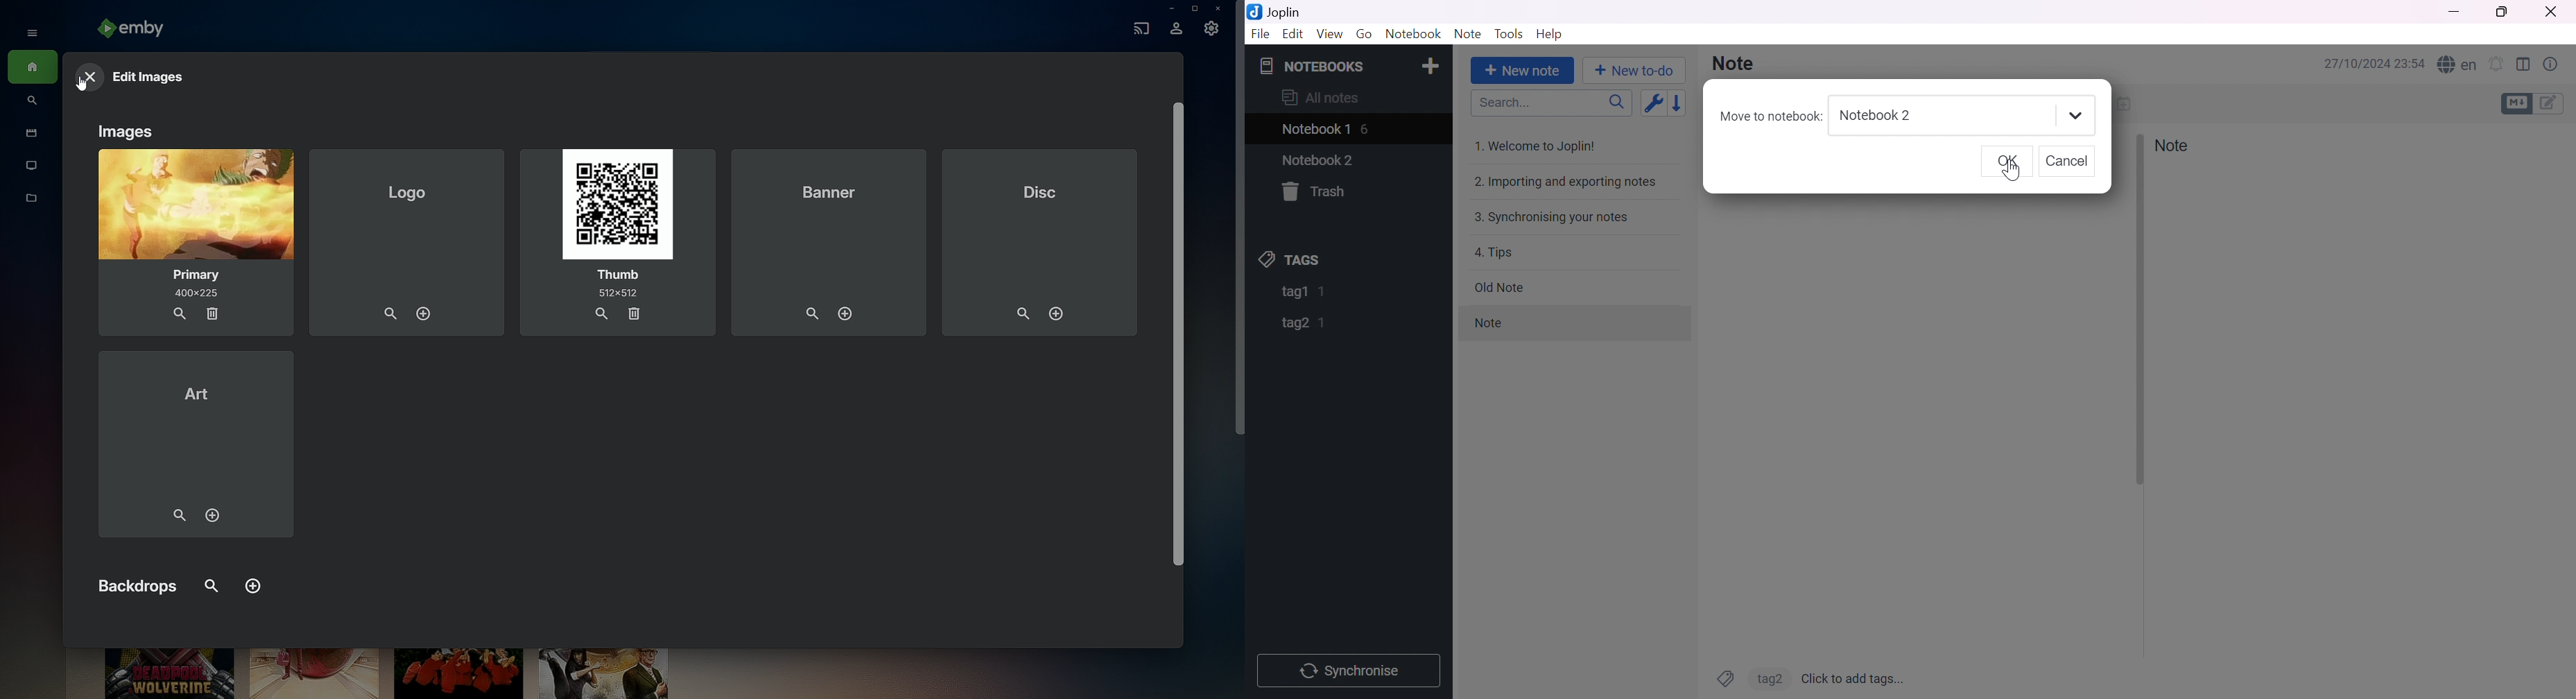 This screenshot has height=700, width=2576. Describe the element at coordinates (1294, 36) in the screenshot. I see `Edit` at that location.